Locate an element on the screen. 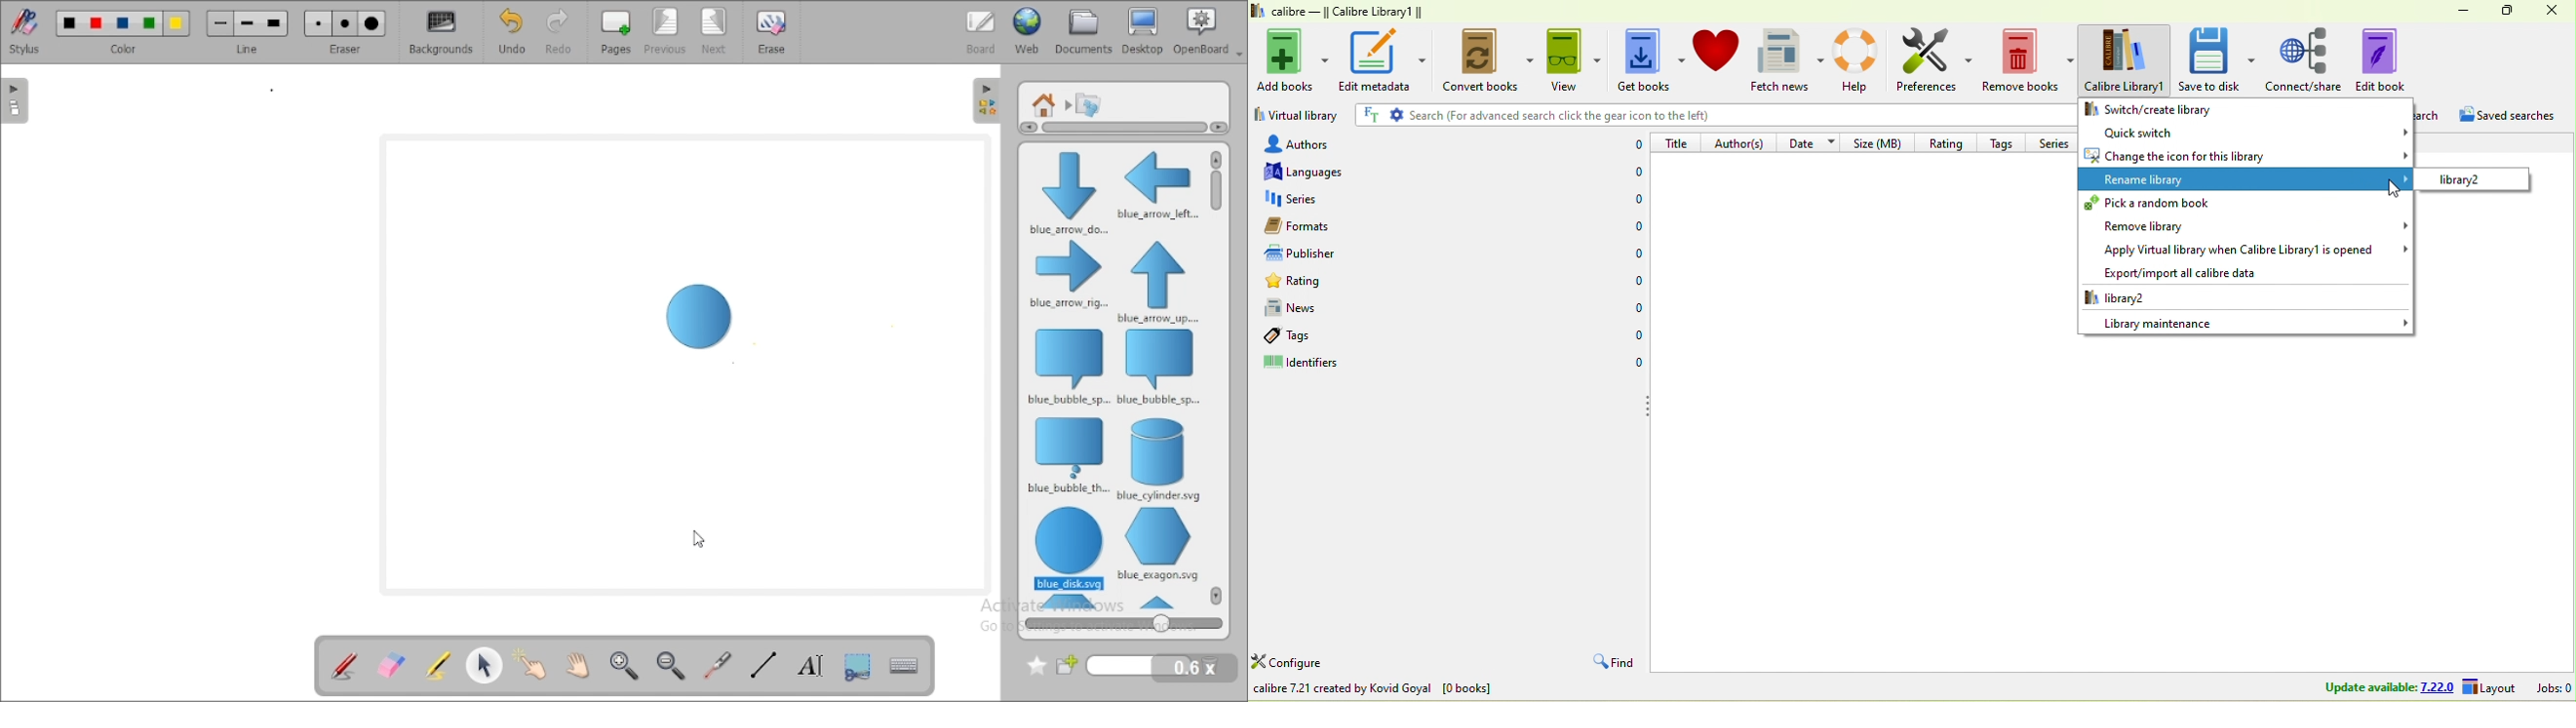  hide is located at coordinates (1647, 405).